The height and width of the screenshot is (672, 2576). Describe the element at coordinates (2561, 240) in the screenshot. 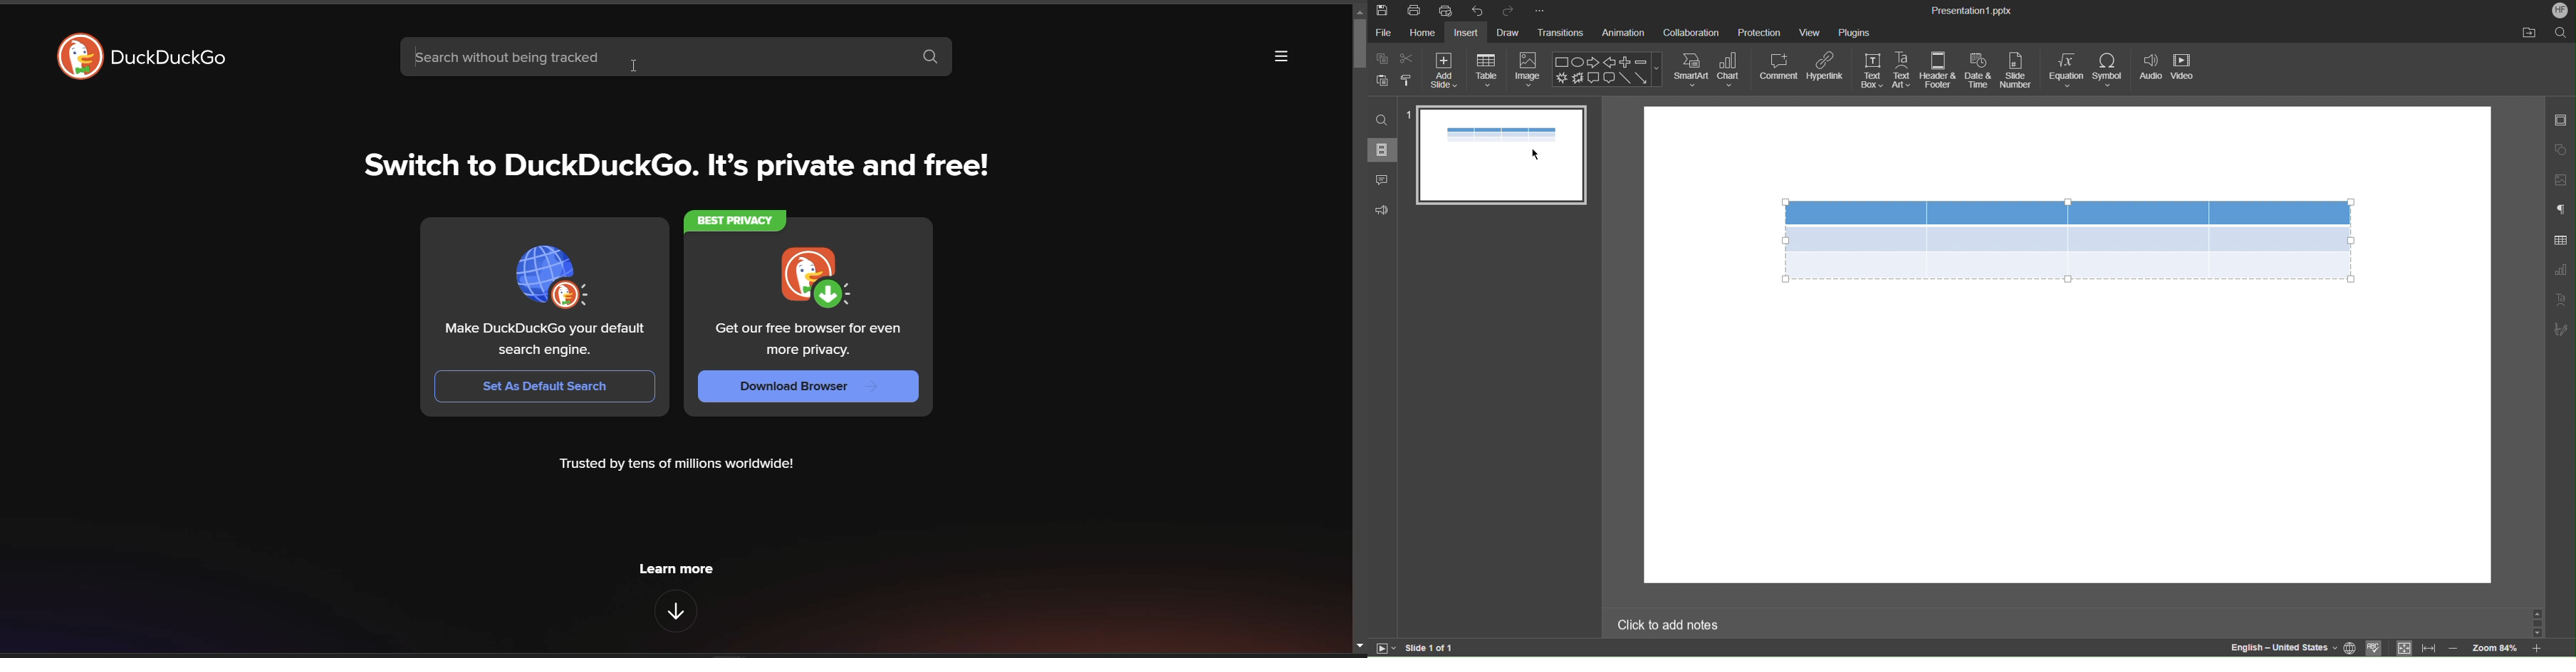

I see `Table Settings` at that location.